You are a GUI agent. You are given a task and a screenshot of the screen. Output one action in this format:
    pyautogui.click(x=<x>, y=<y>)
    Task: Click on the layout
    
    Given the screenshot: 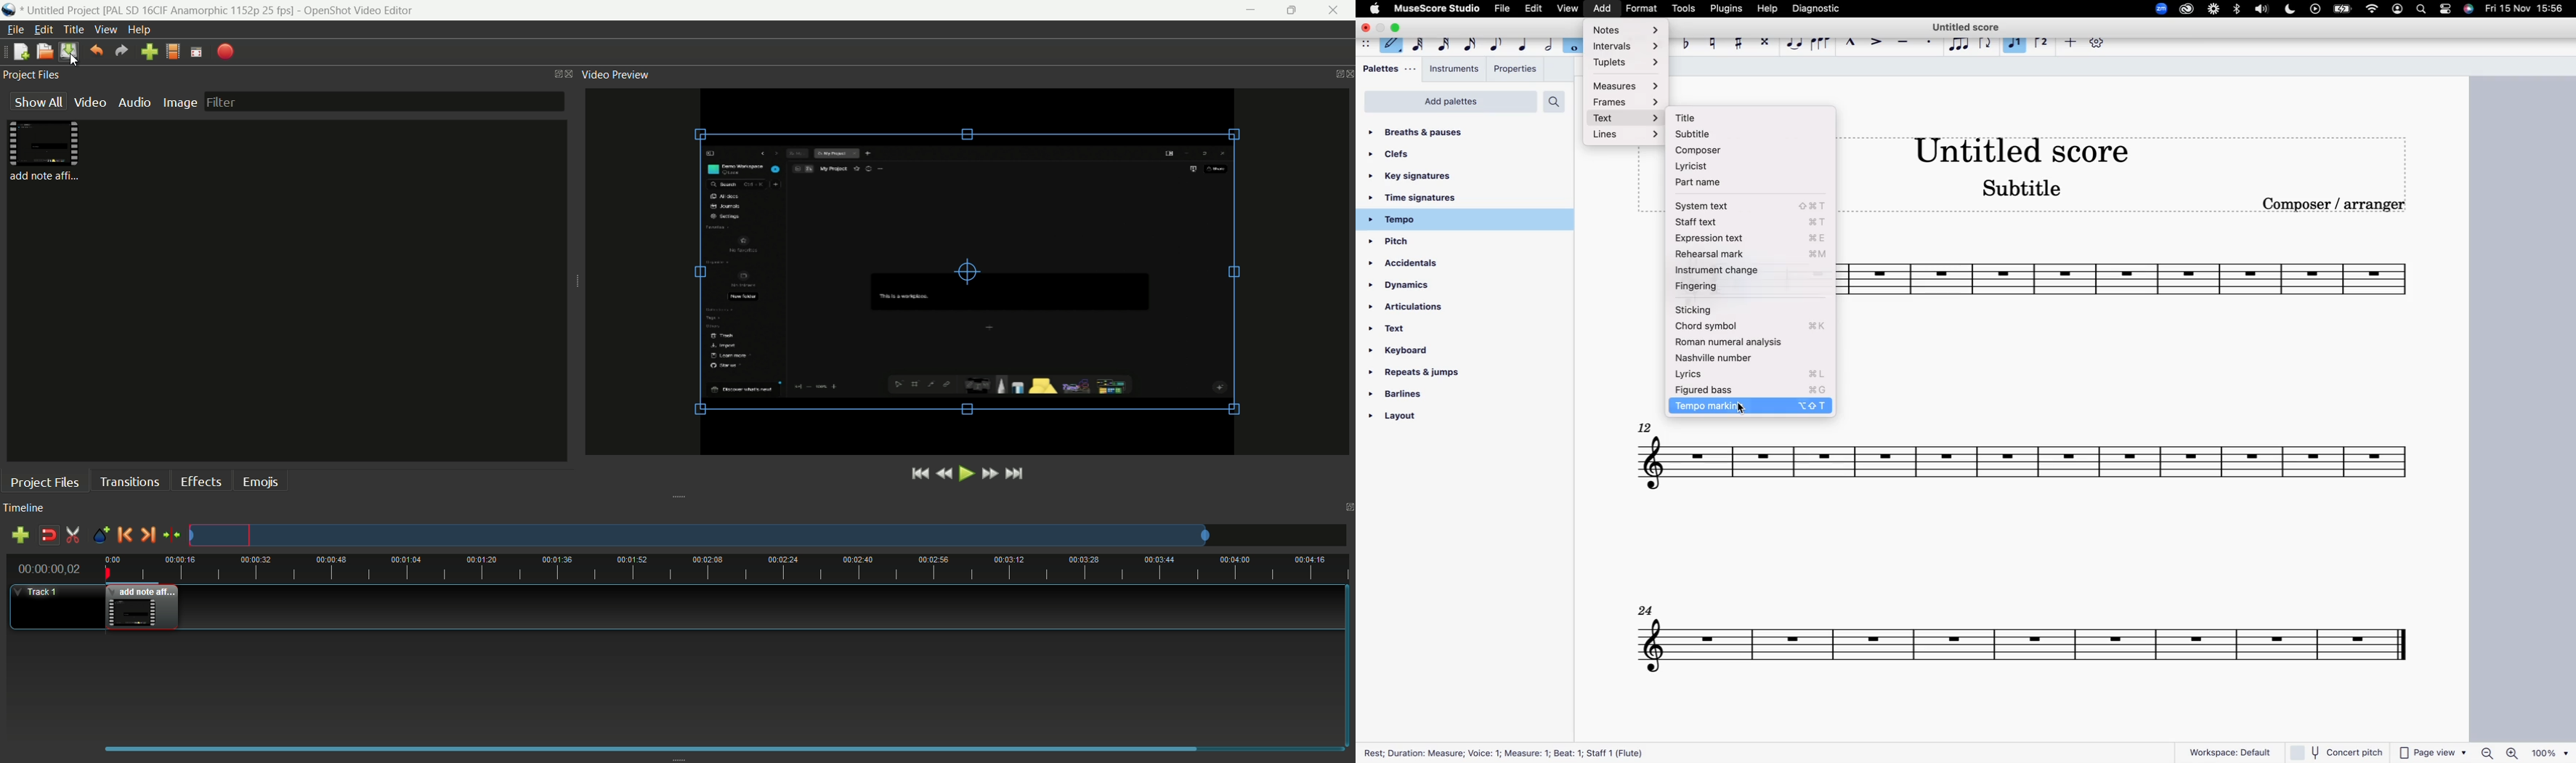 What is the action you would take?
    pyautogui.click(x=1437, y=419)
    